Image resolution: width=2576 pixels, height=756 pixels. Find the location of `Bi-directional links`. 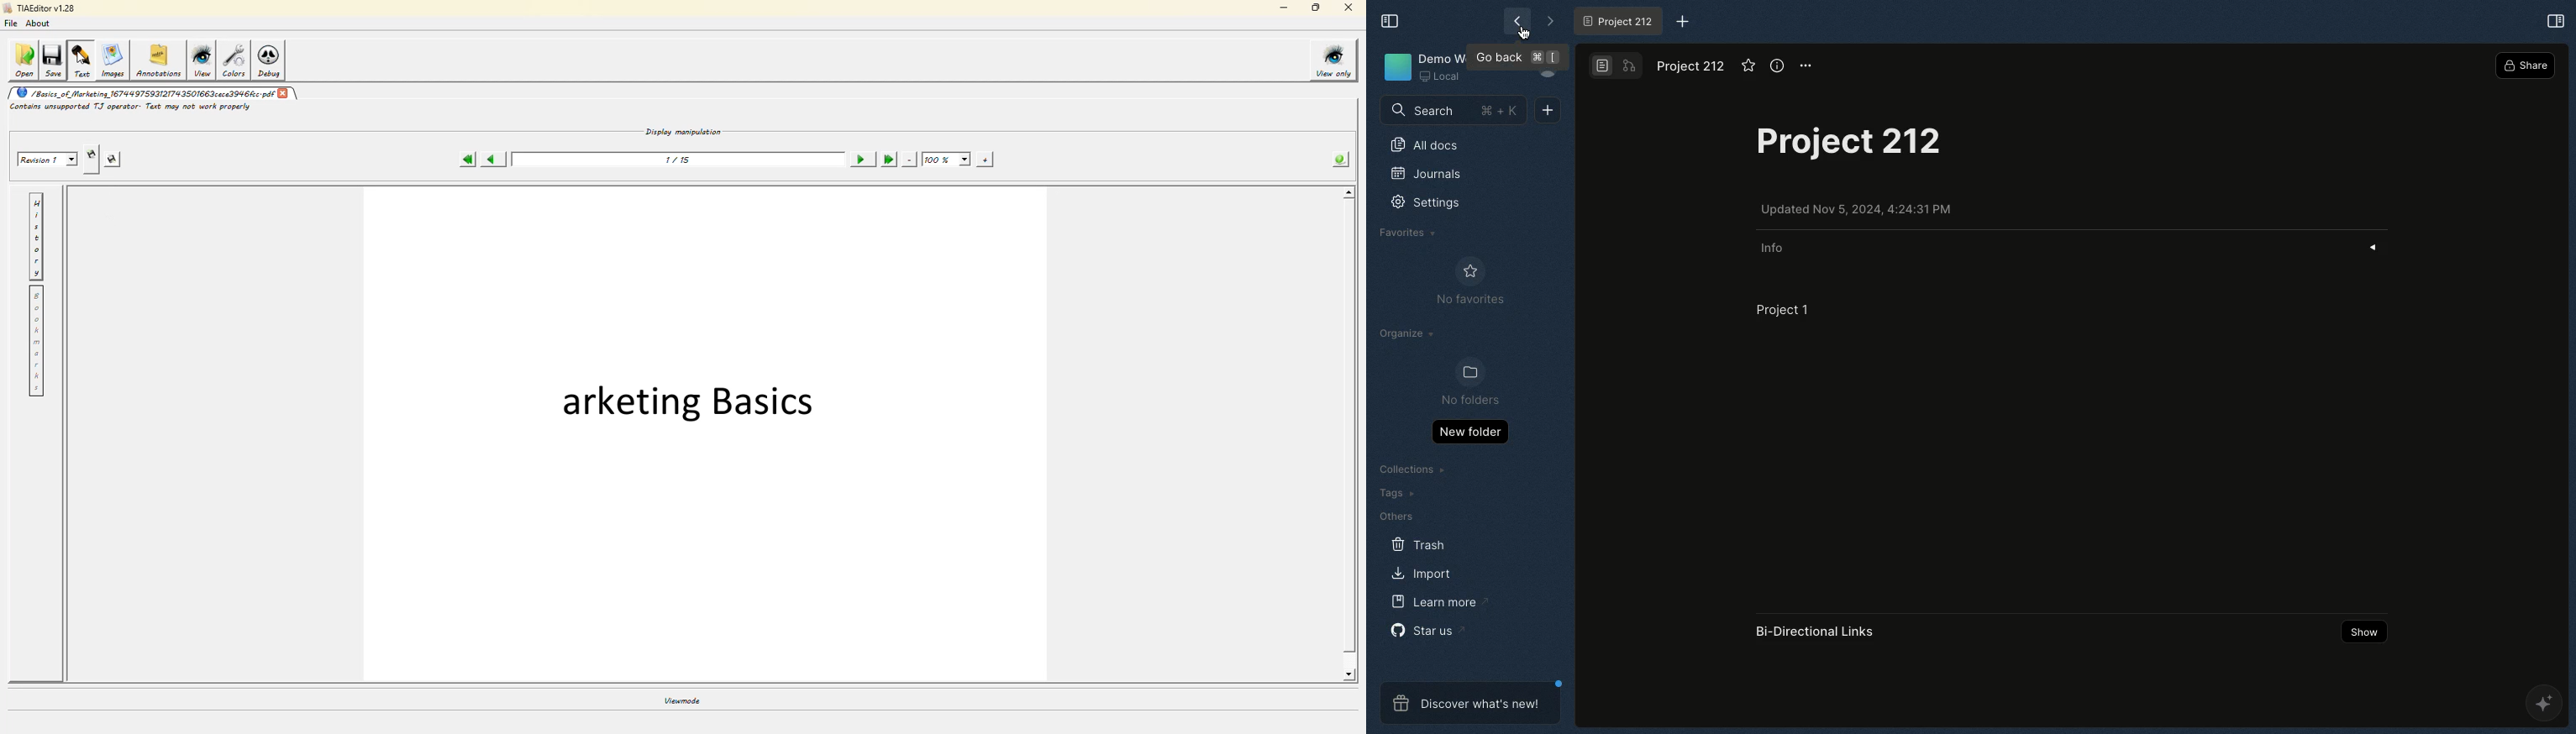

Bi-directional links is located at coordinates (1817, 632).